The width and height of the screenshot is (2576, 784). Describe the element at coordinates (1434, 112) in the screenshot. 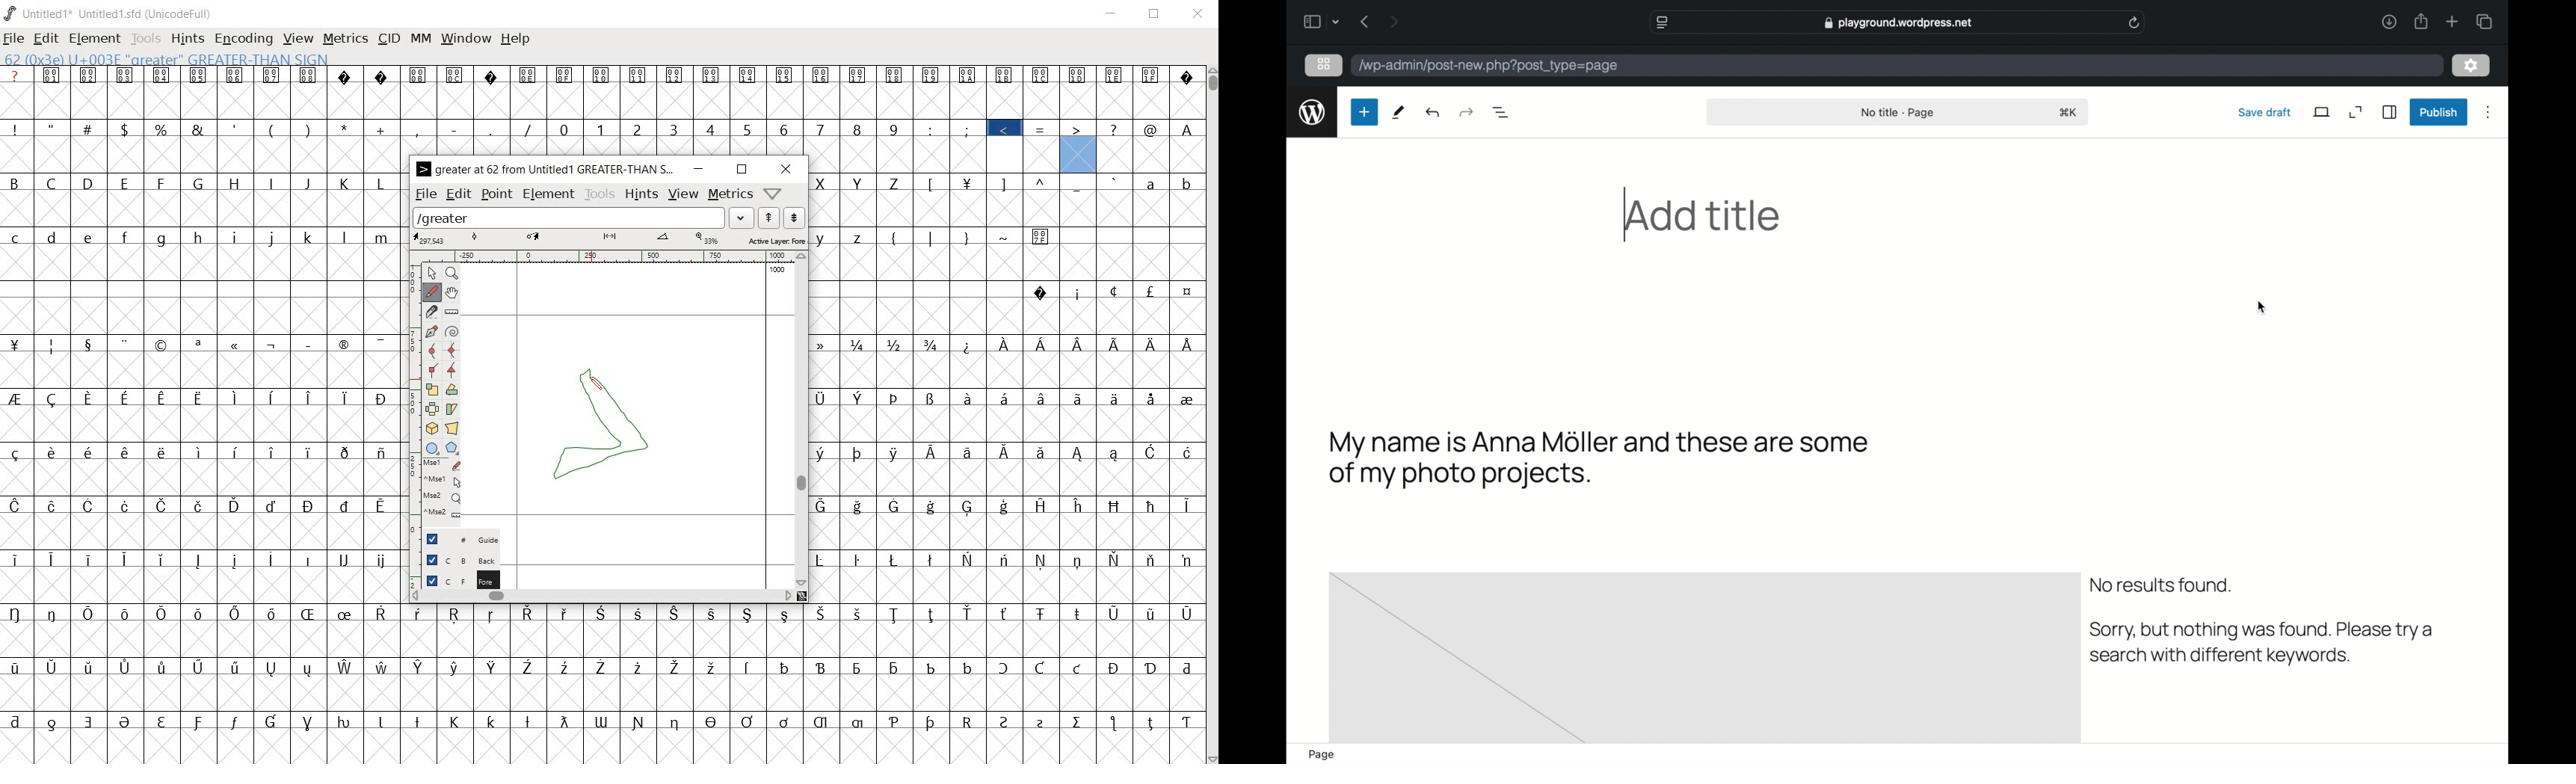

I see `redo` at that location.